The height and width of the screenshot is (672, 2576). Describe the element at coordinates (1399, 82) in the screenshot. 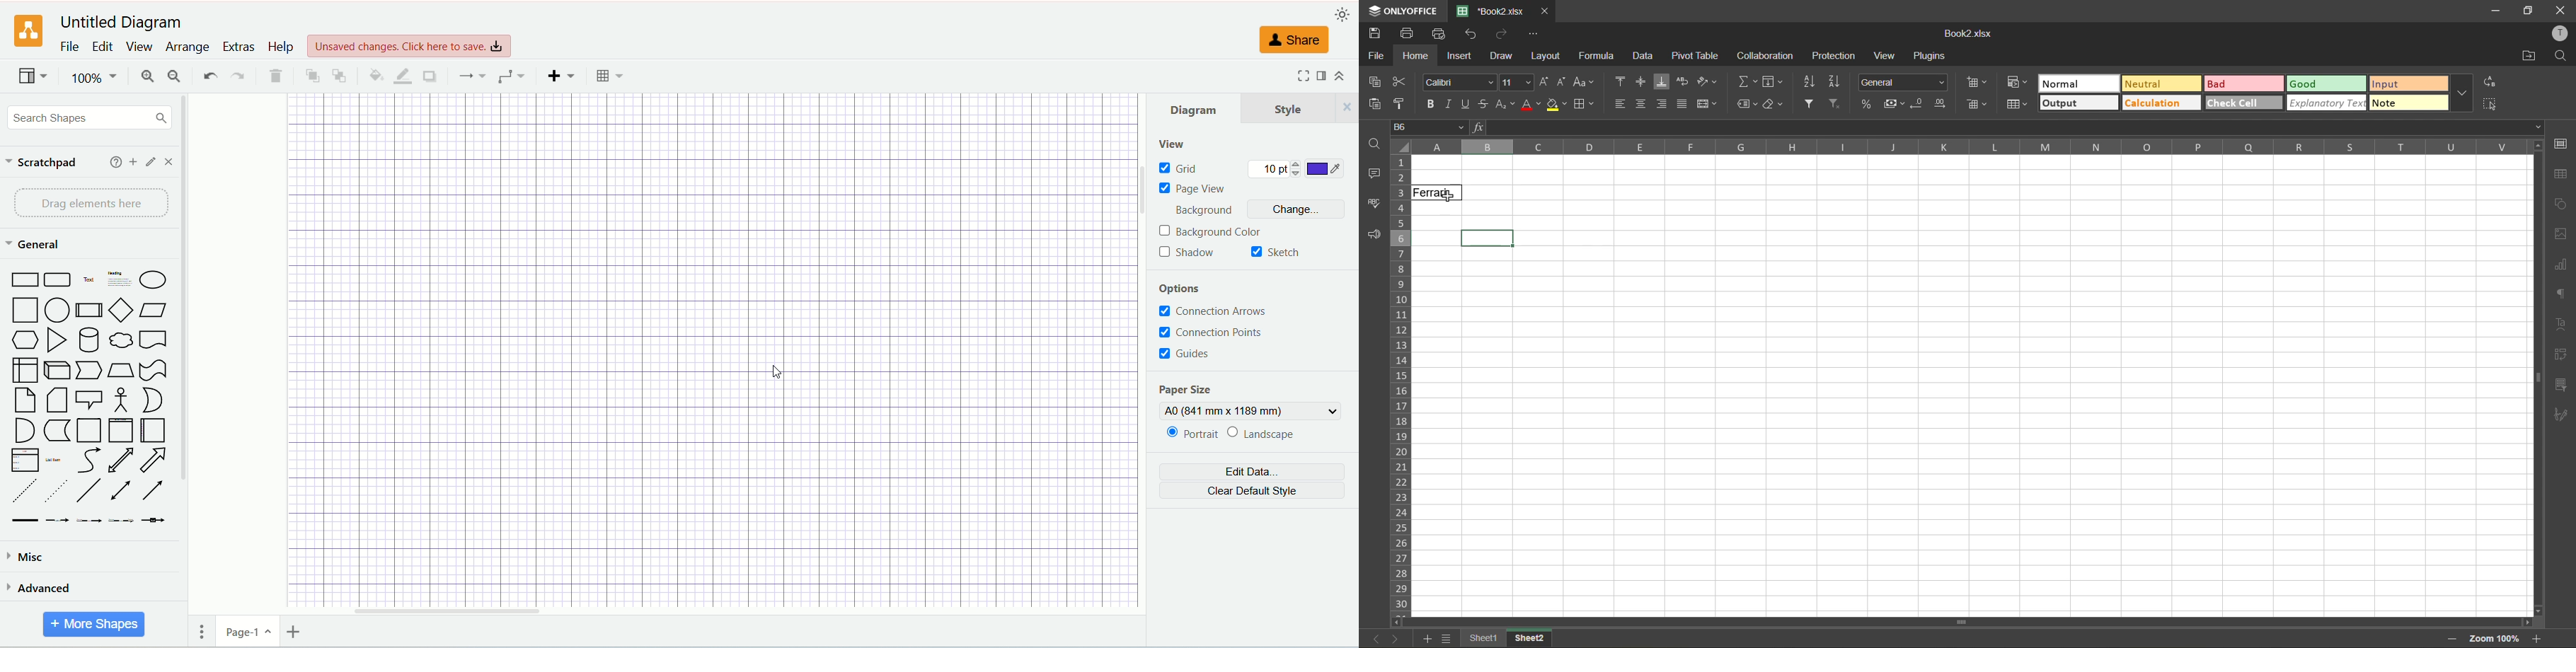

I see `cut` at that location.